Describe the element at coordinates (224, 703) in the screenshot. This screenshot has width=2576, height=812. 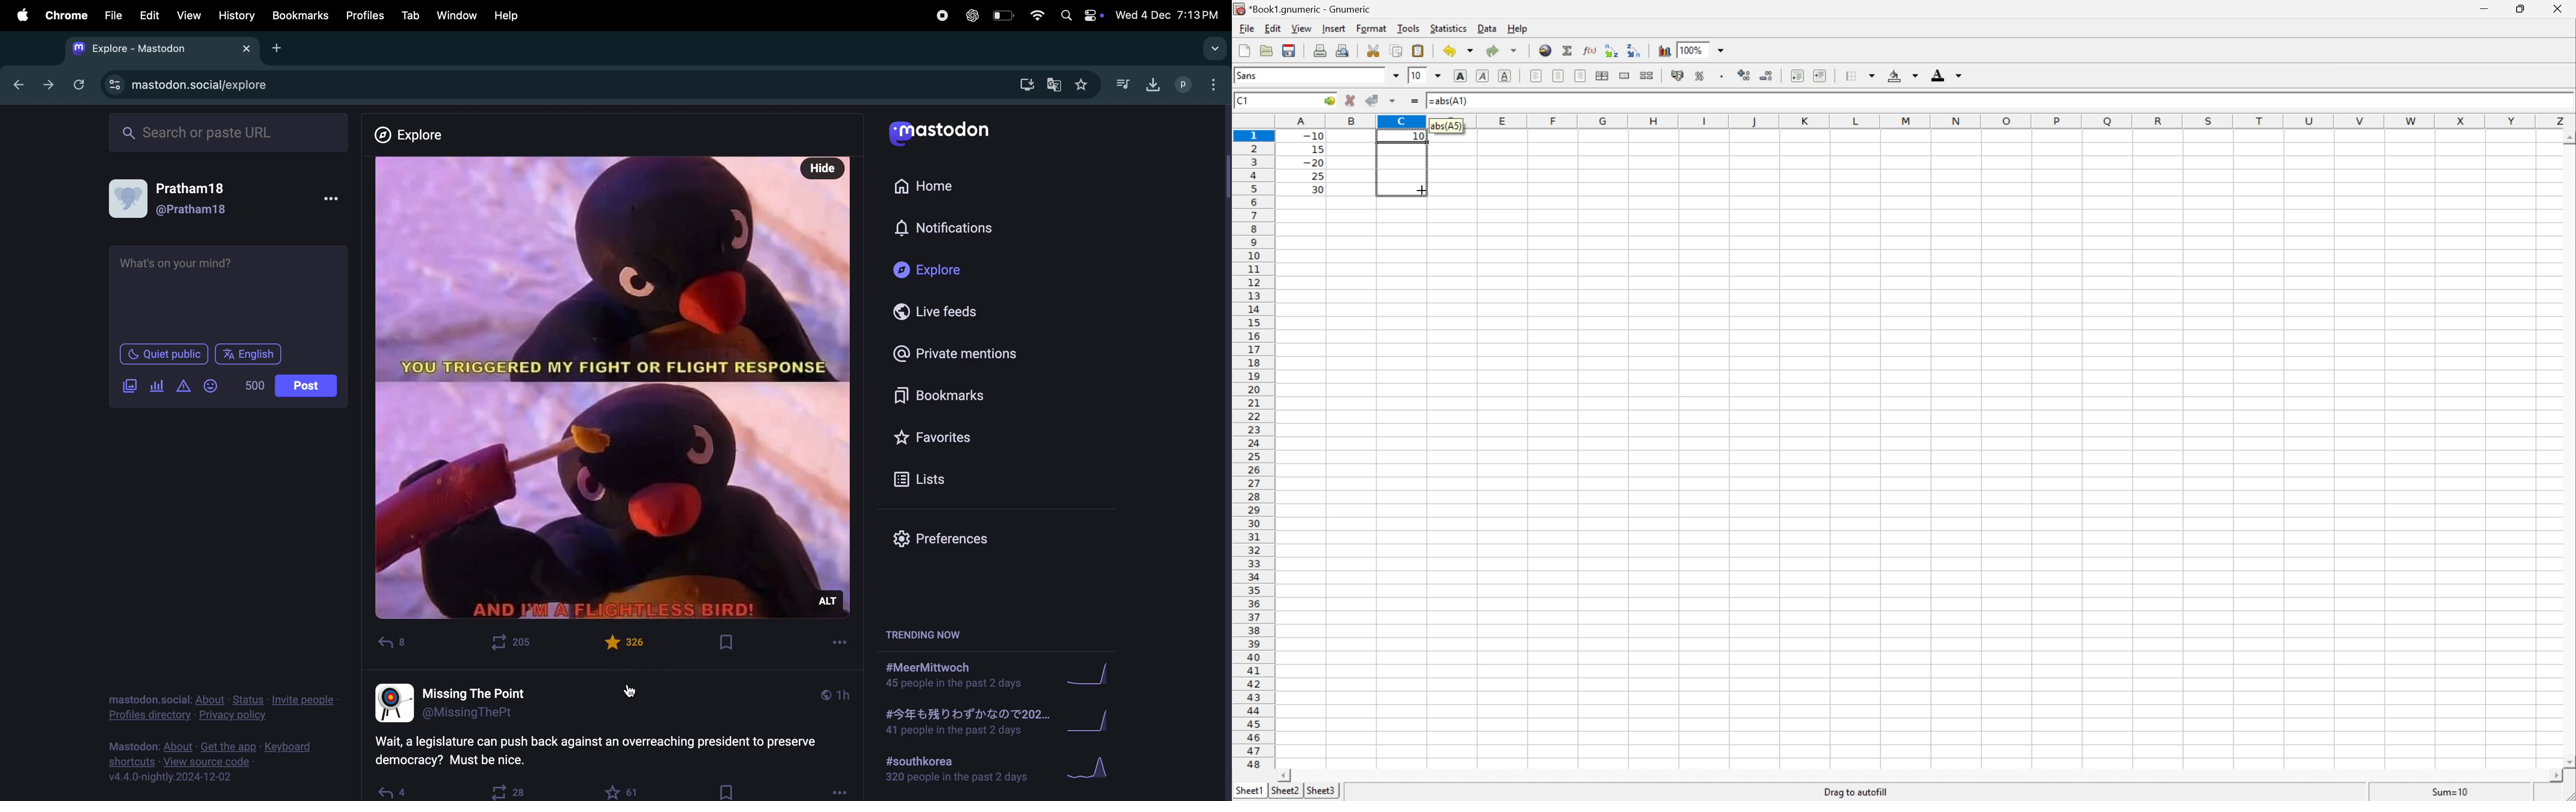
I see `profile directory` at that location.